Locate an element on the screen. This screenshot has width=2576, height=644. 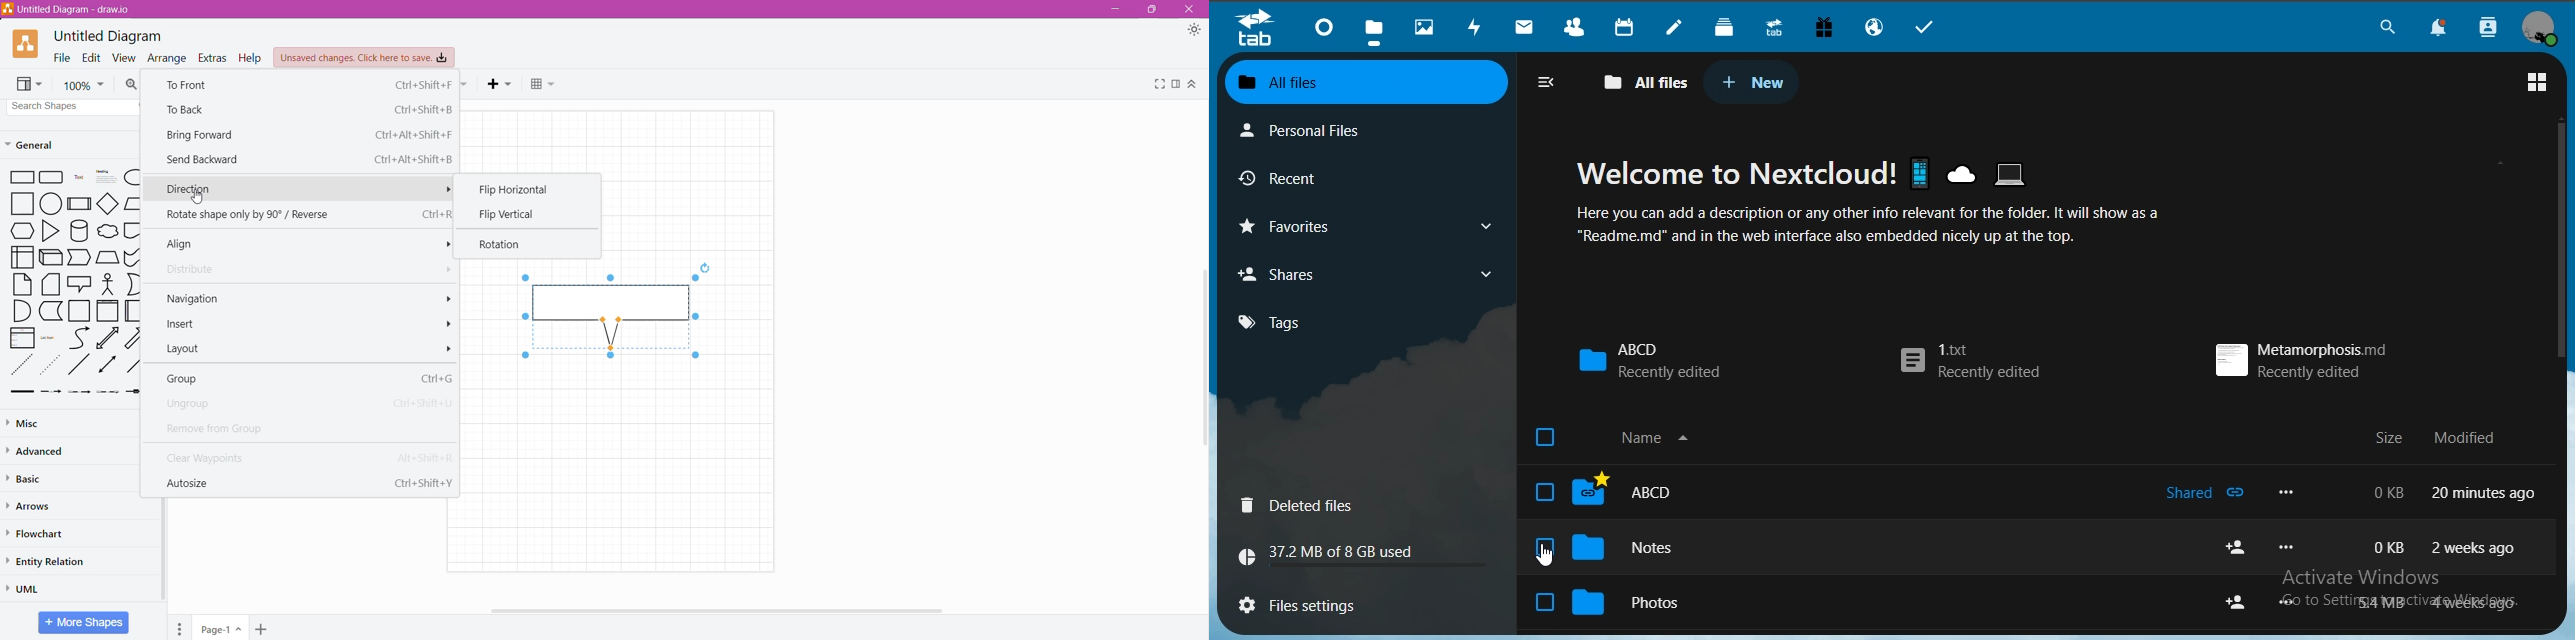
grid view is located at coordinates (2538, 81).